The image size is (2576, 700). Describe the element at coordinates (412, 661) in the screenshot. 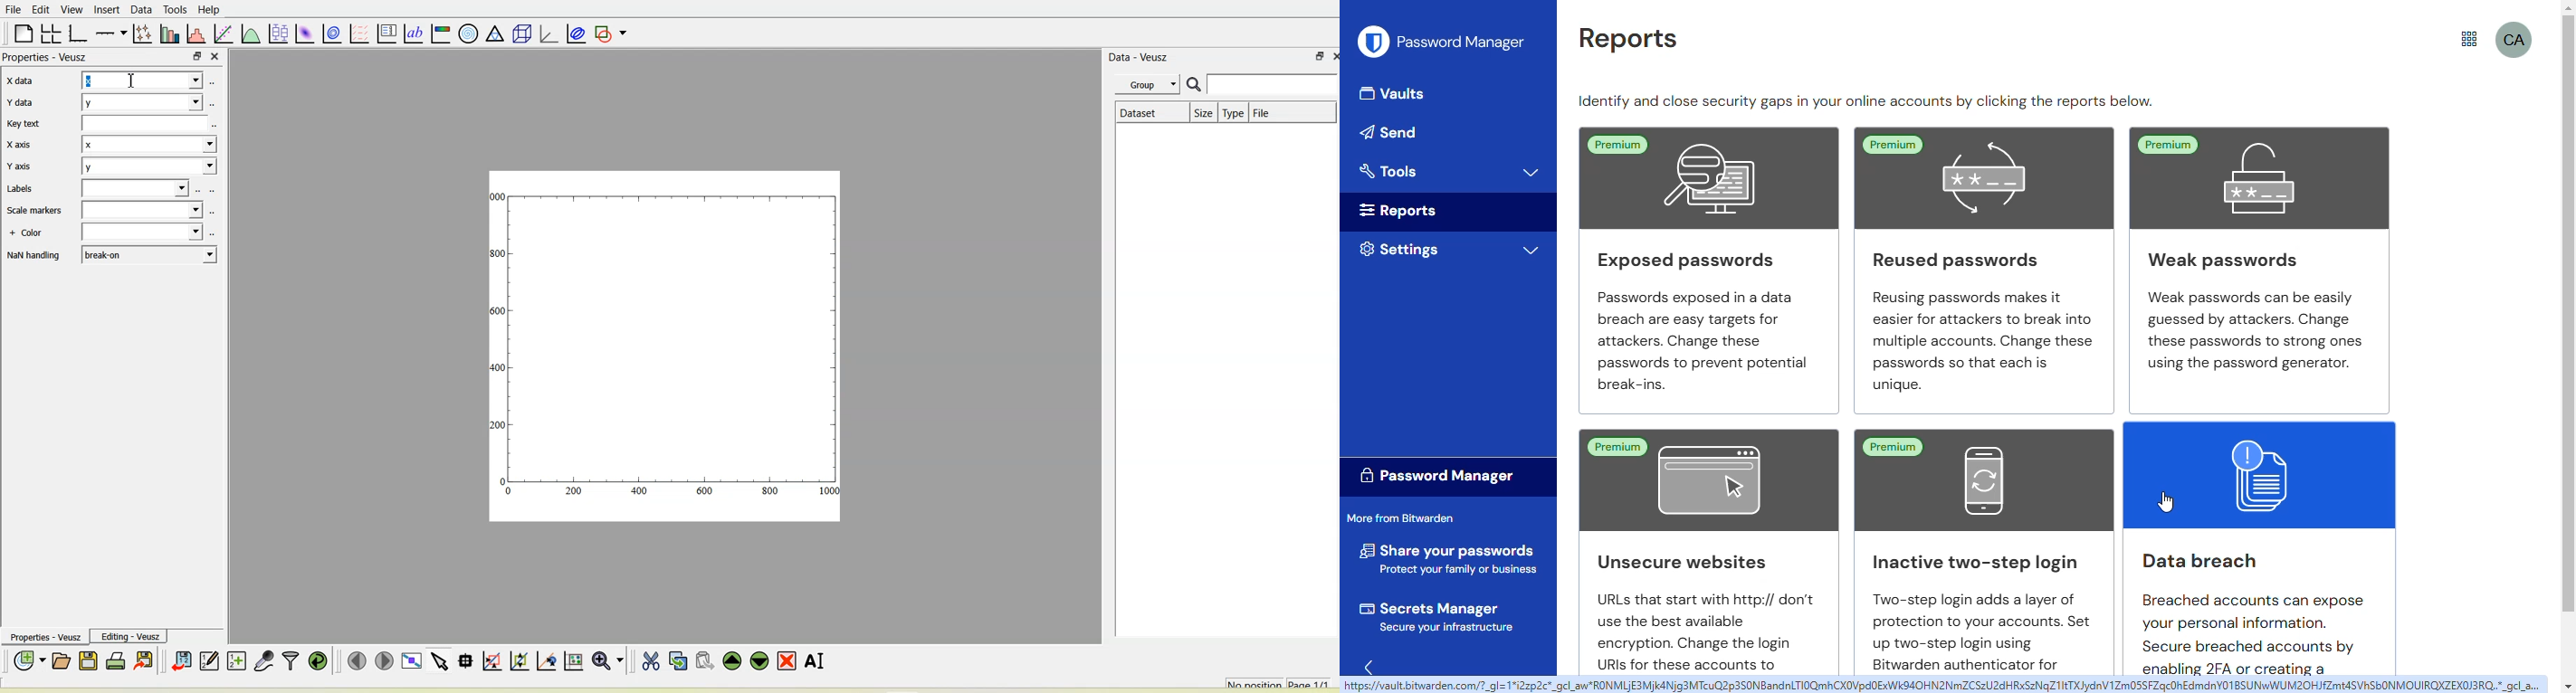

I see `View plot full screen` at that location.